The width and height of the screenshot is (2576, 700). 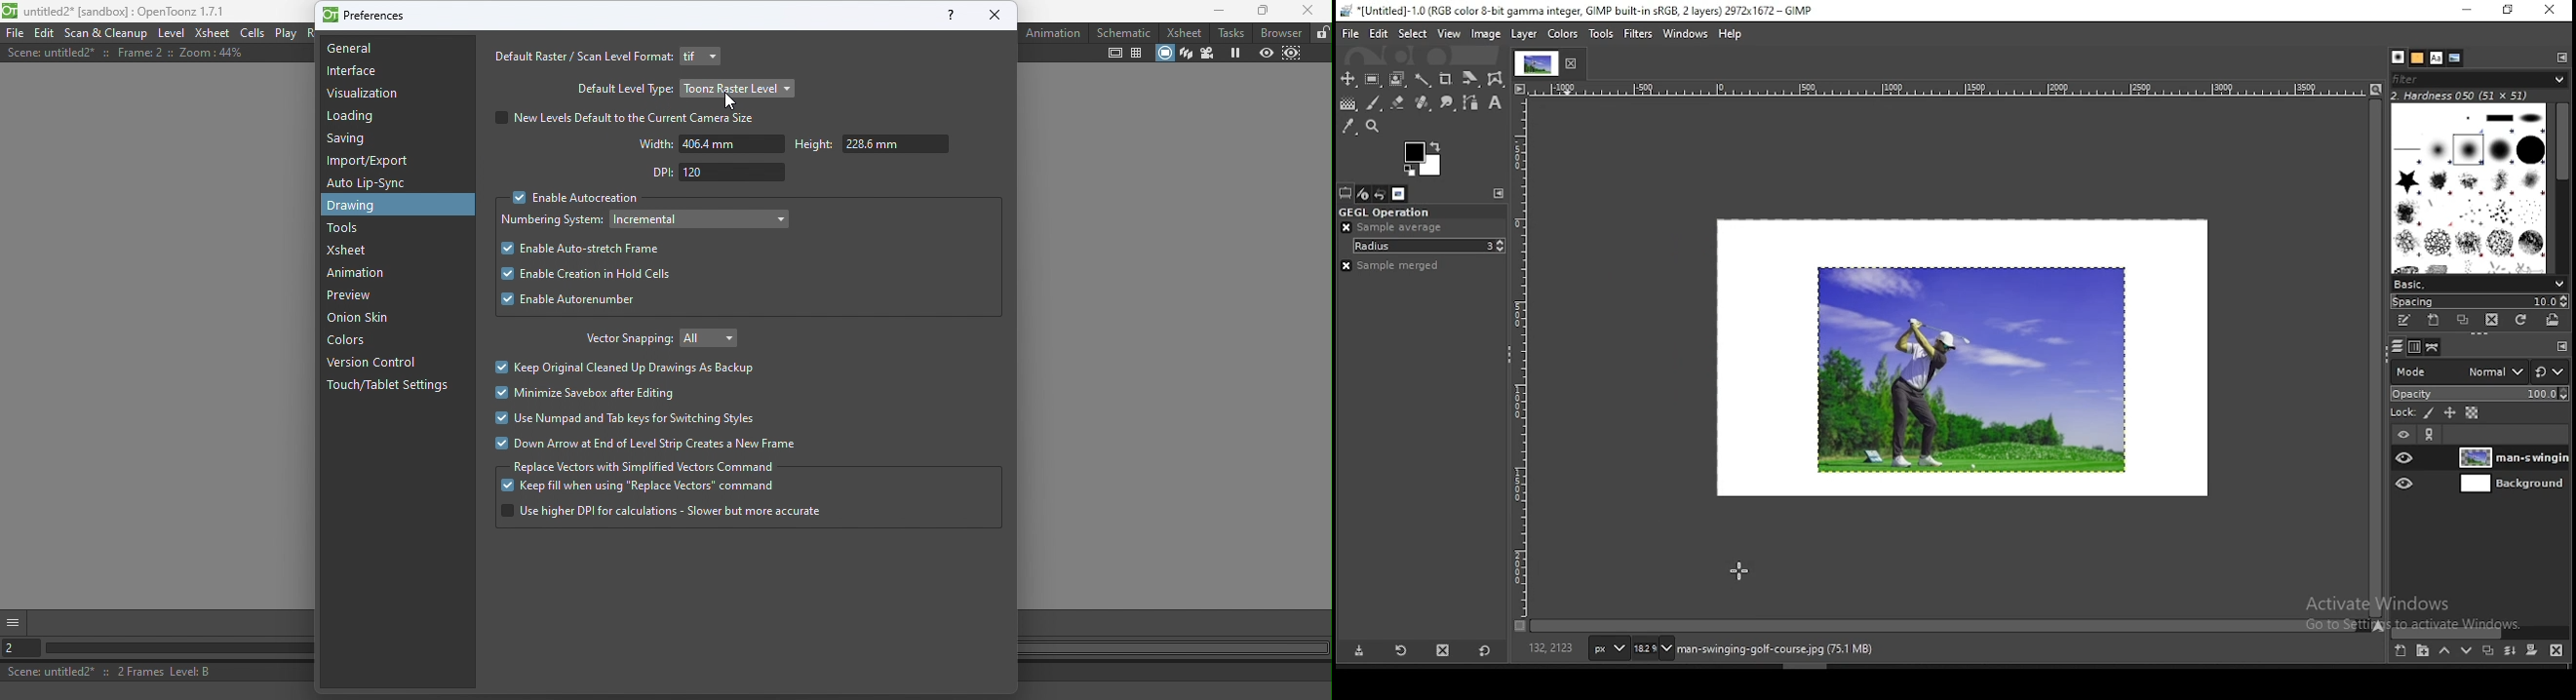 What do you see at coordinates (2553, 320) in the screenshot?
I see `open brush as image` at bounding box center [2553, 320].